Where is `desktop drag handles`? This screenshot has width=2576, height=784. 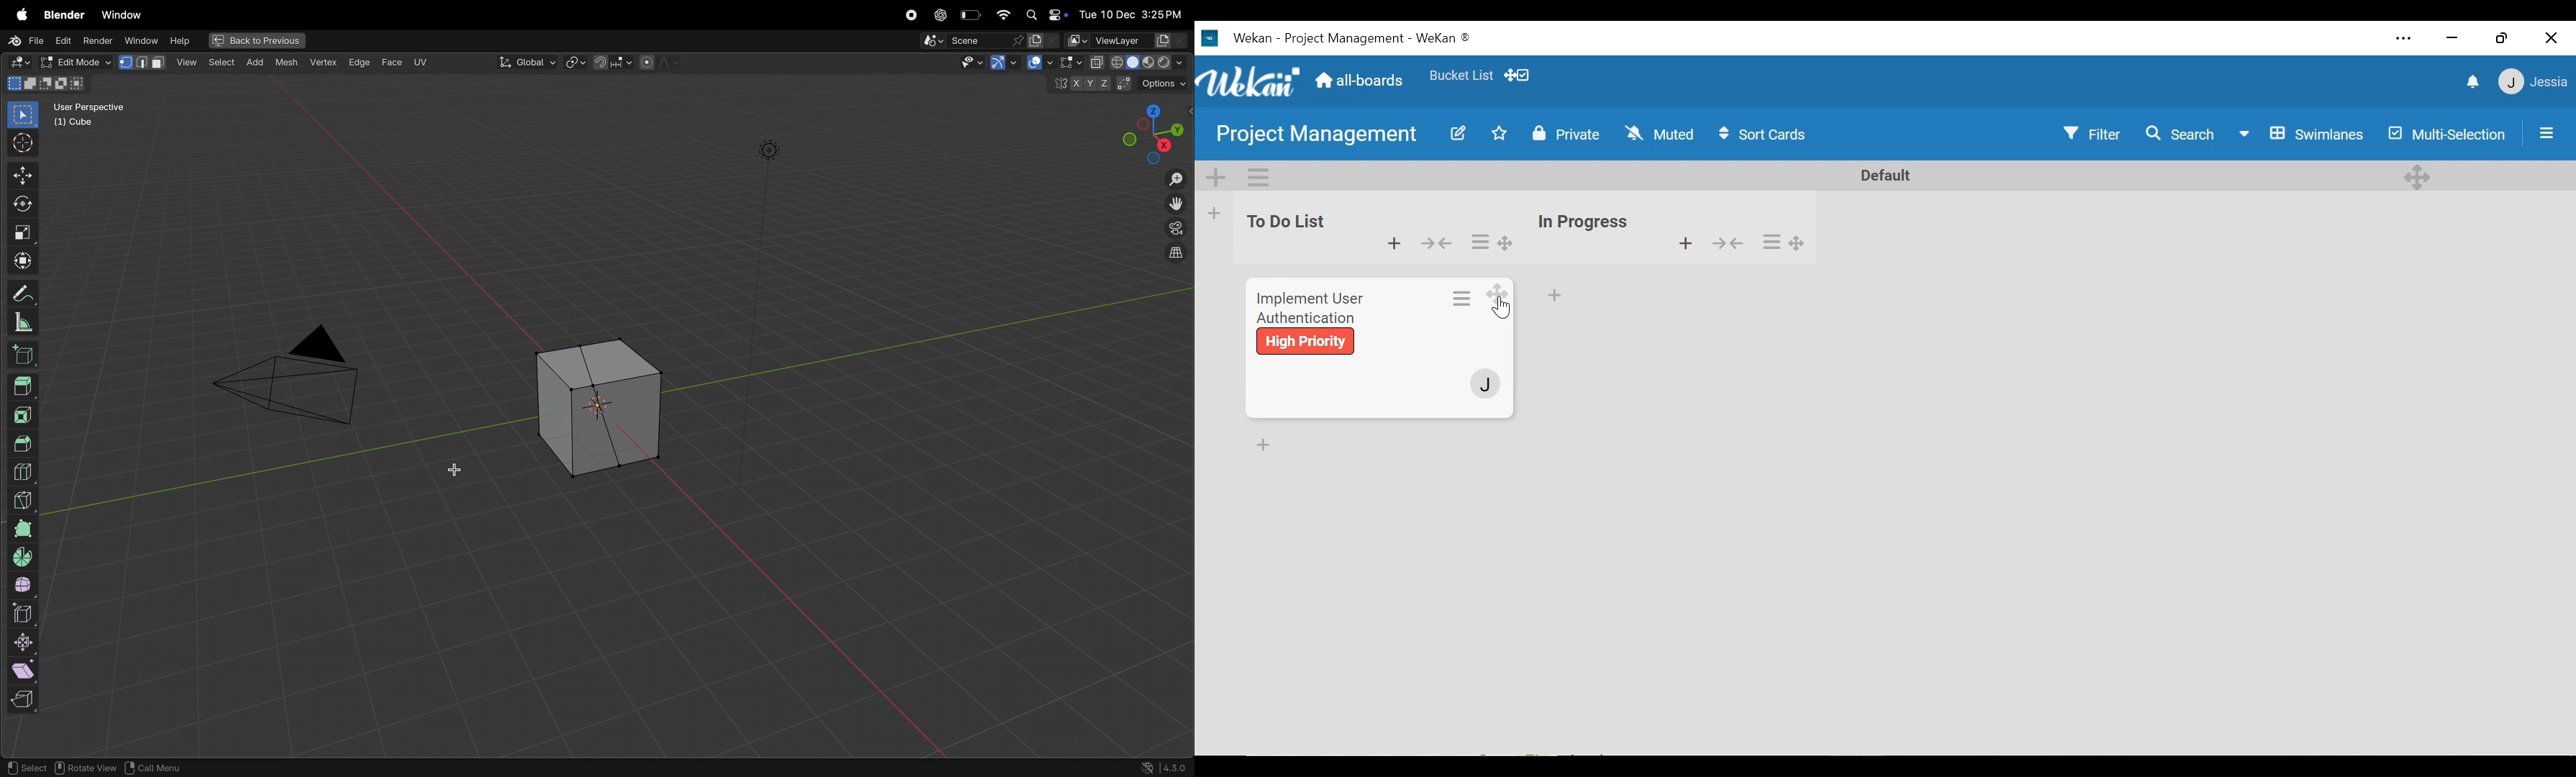
desktop drag handles is located at coordinates (1498, 296).